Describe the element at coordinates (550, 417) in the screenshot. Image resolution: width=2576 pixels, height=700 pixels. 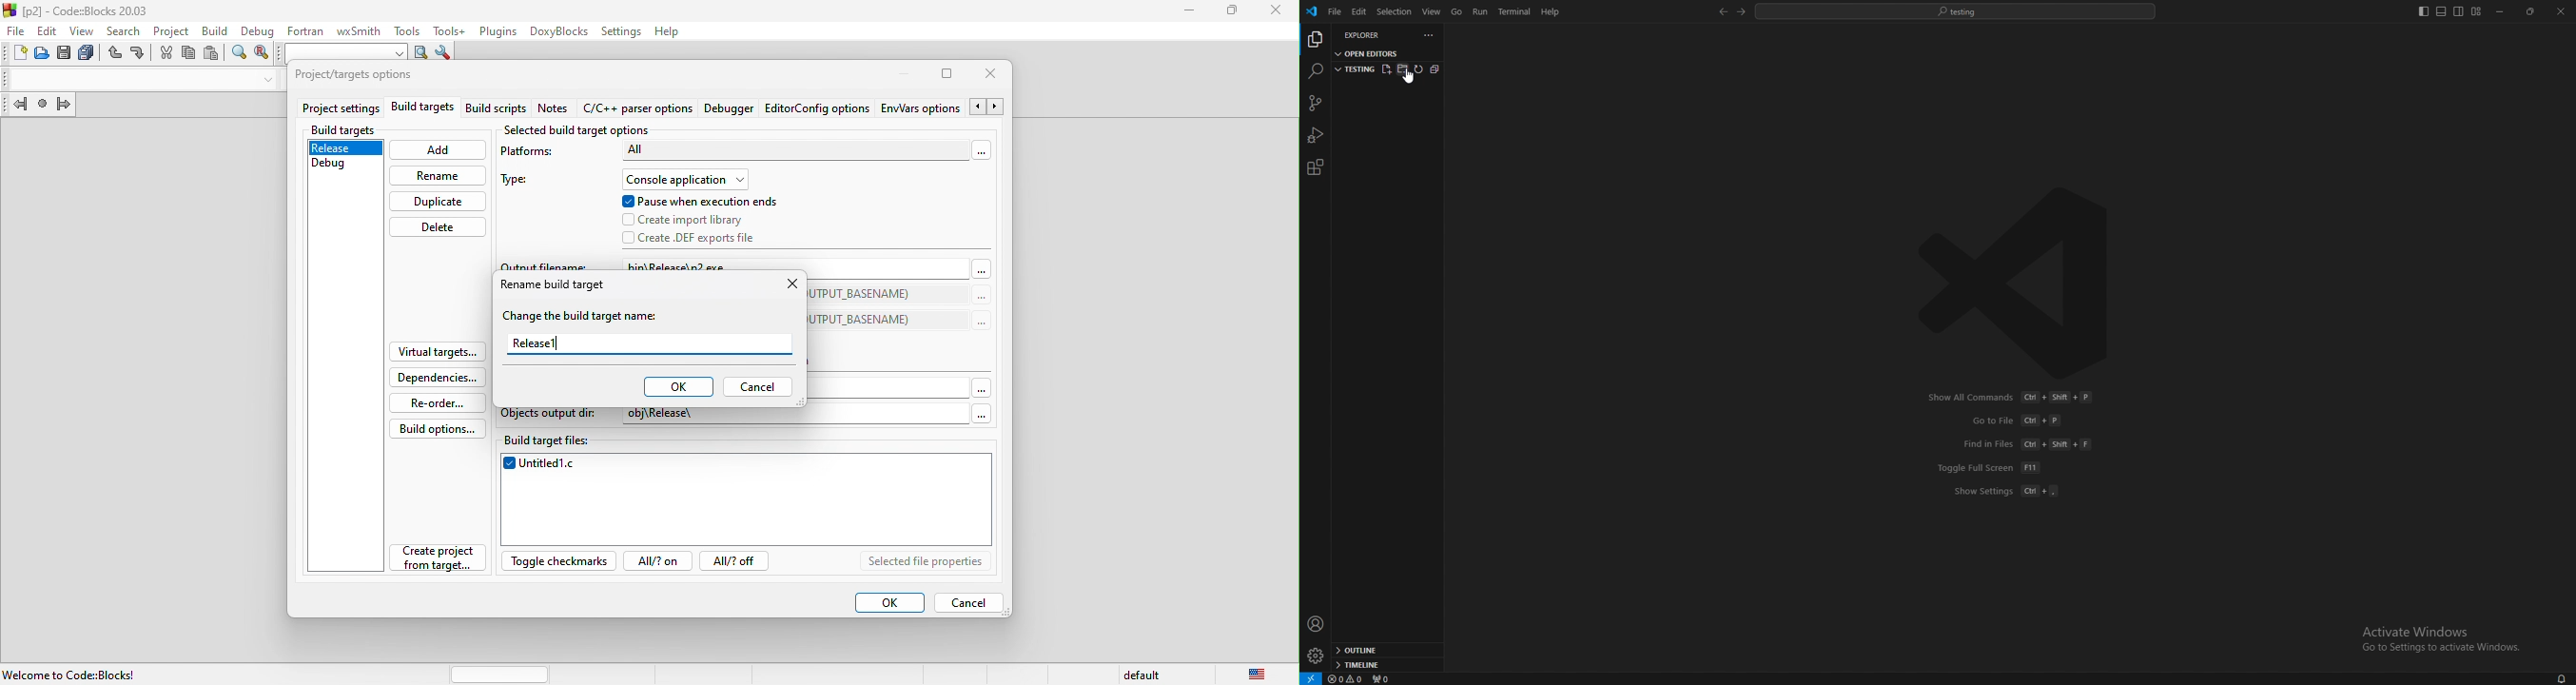
I see `objects output dir` at that location.